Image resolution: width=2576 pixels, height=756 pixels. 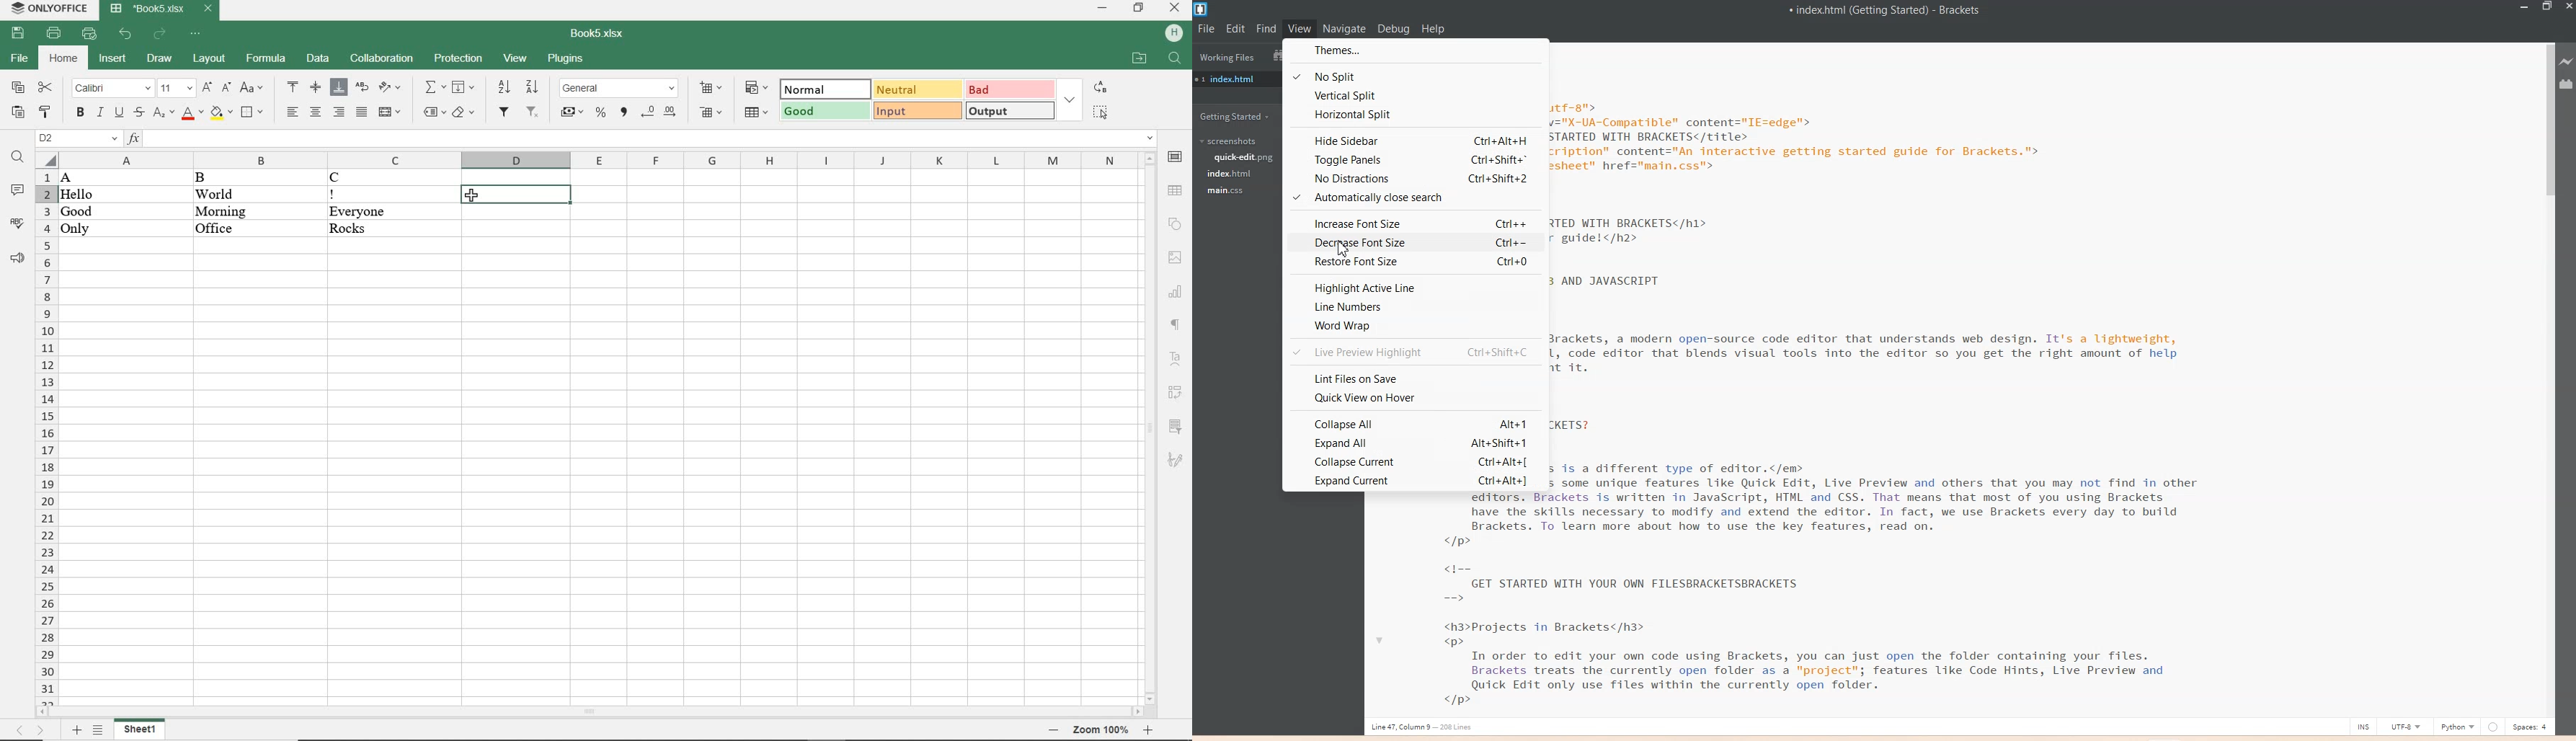 What do you see at coordinates (1173, 33) in the screenshot?
I see `hp` at bounding box center [1173, 33].